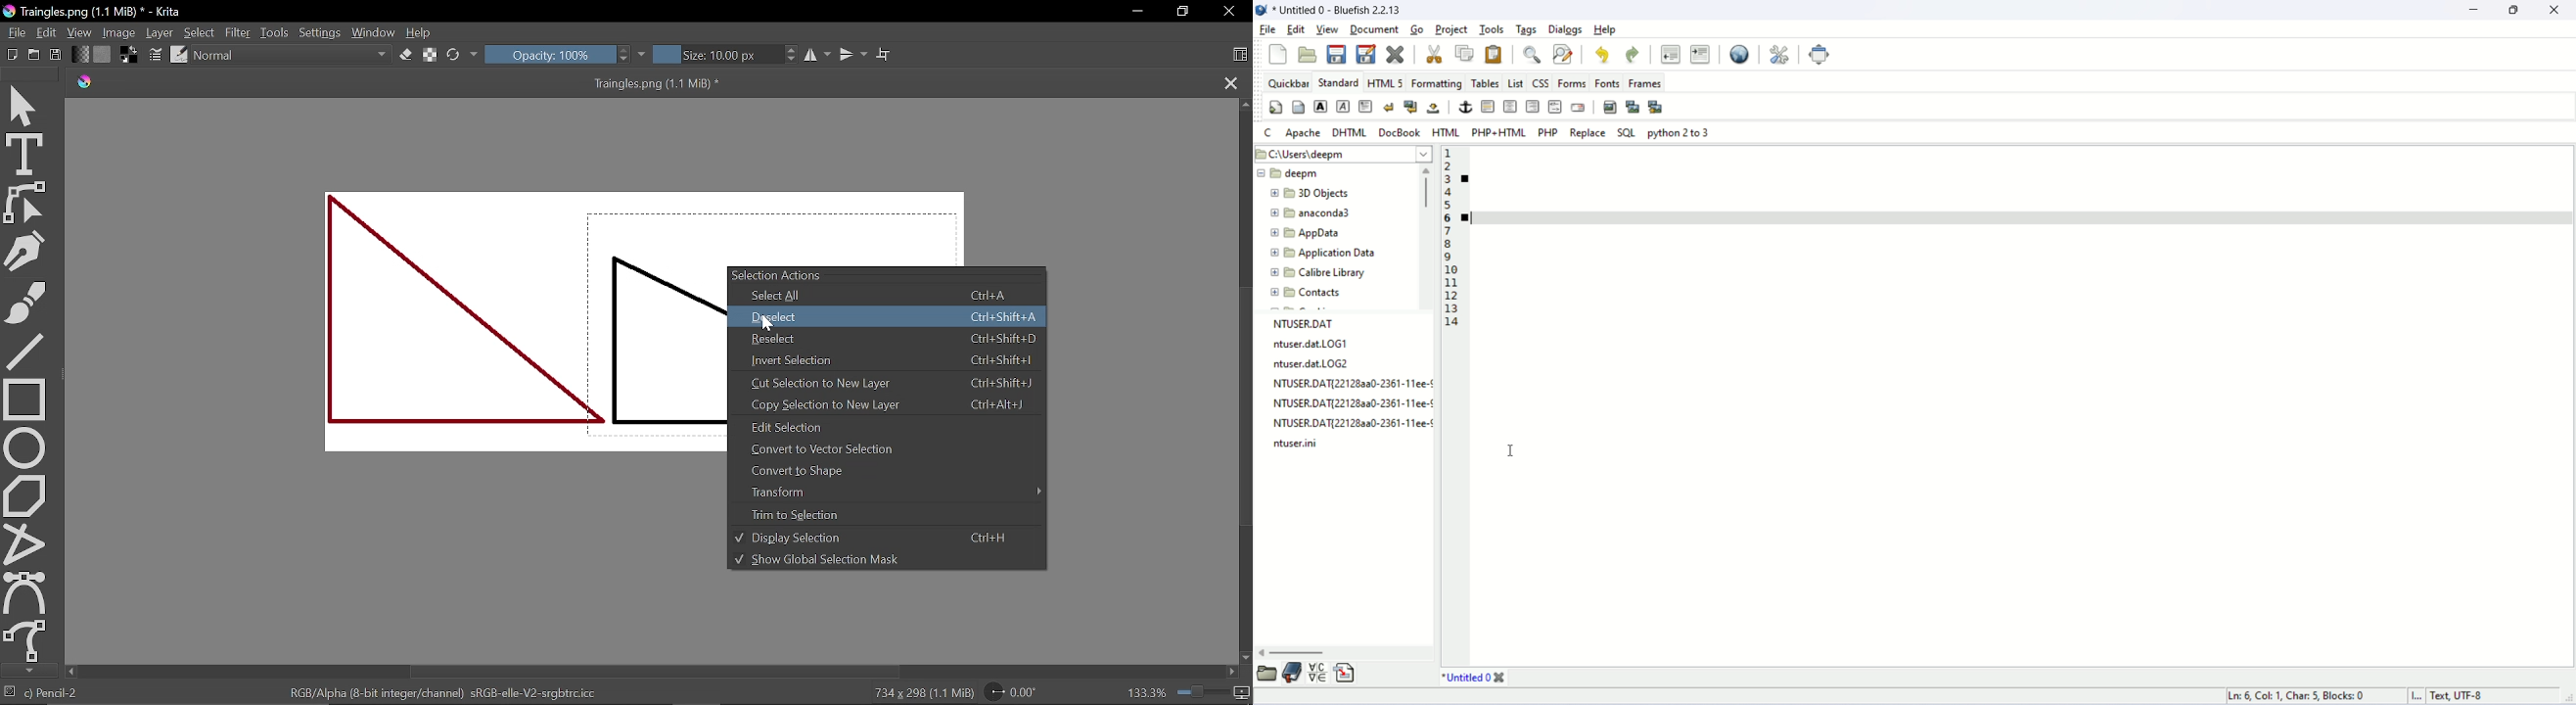 The height and width of the screenshot is (728, 2576). Describe the element at coordinates (1489, 106) in the screenshot. I see `horizontal rule` at that location.